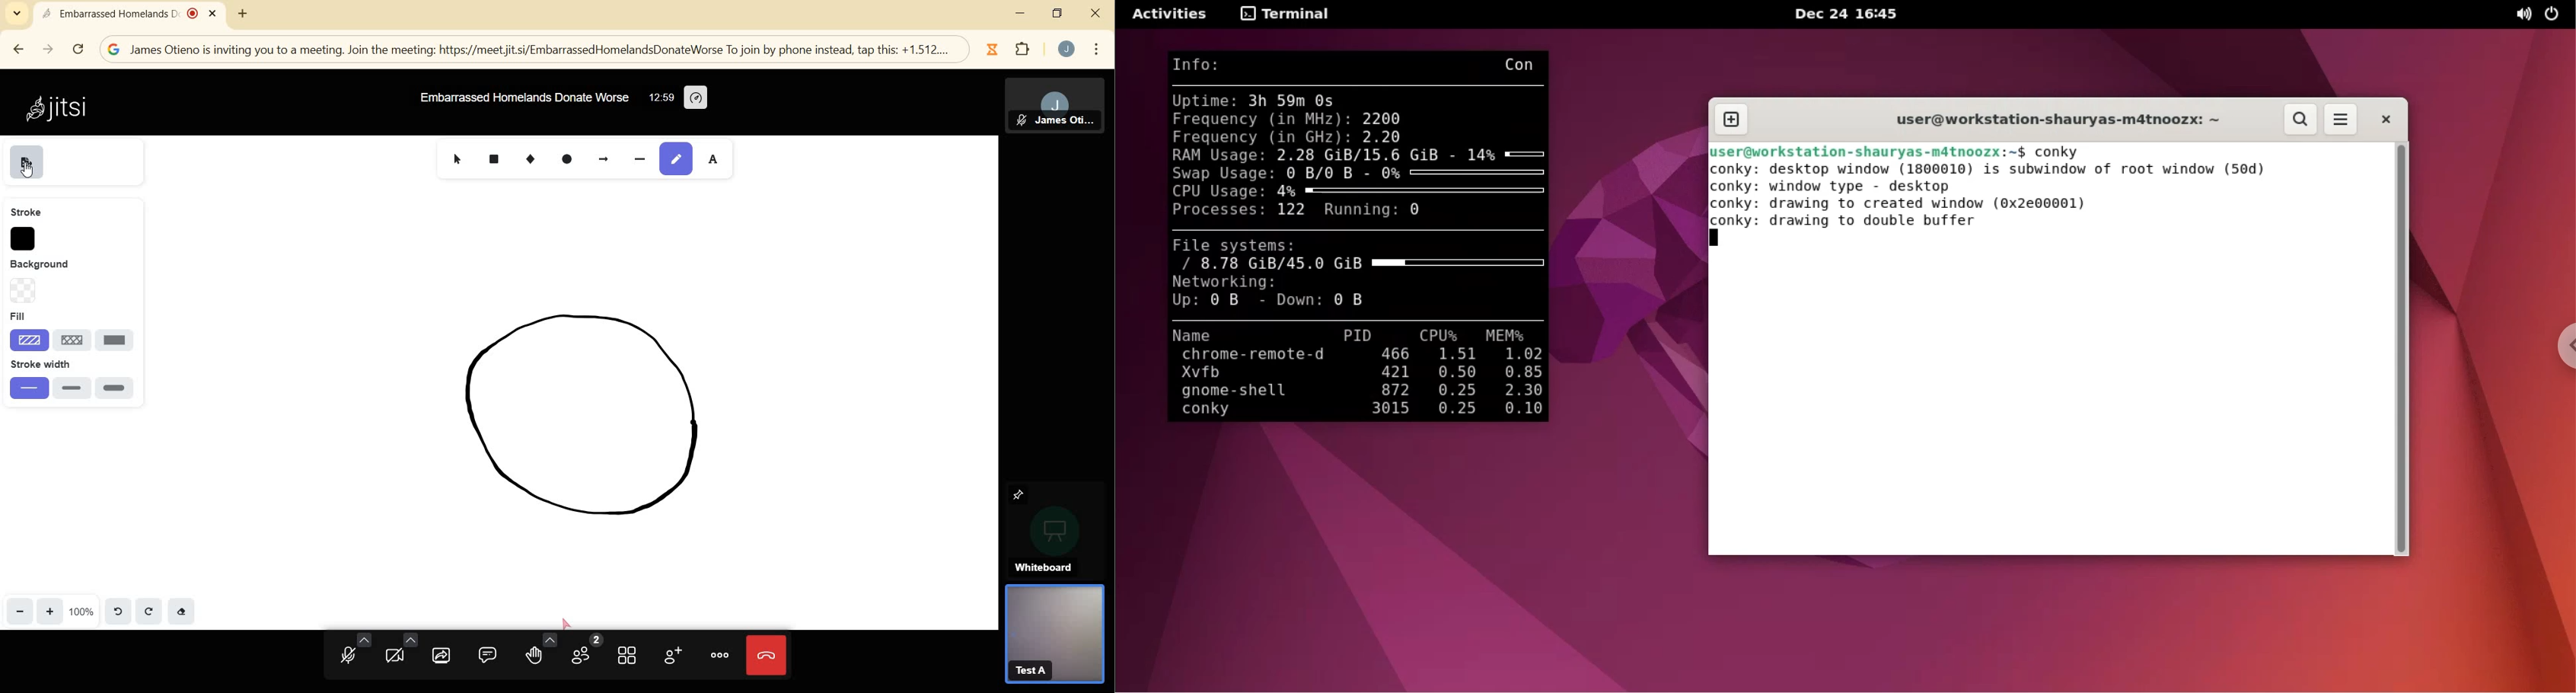  Describe the element at coordinates (1024, 52) in the screenshot. I see `extensions` at that location.